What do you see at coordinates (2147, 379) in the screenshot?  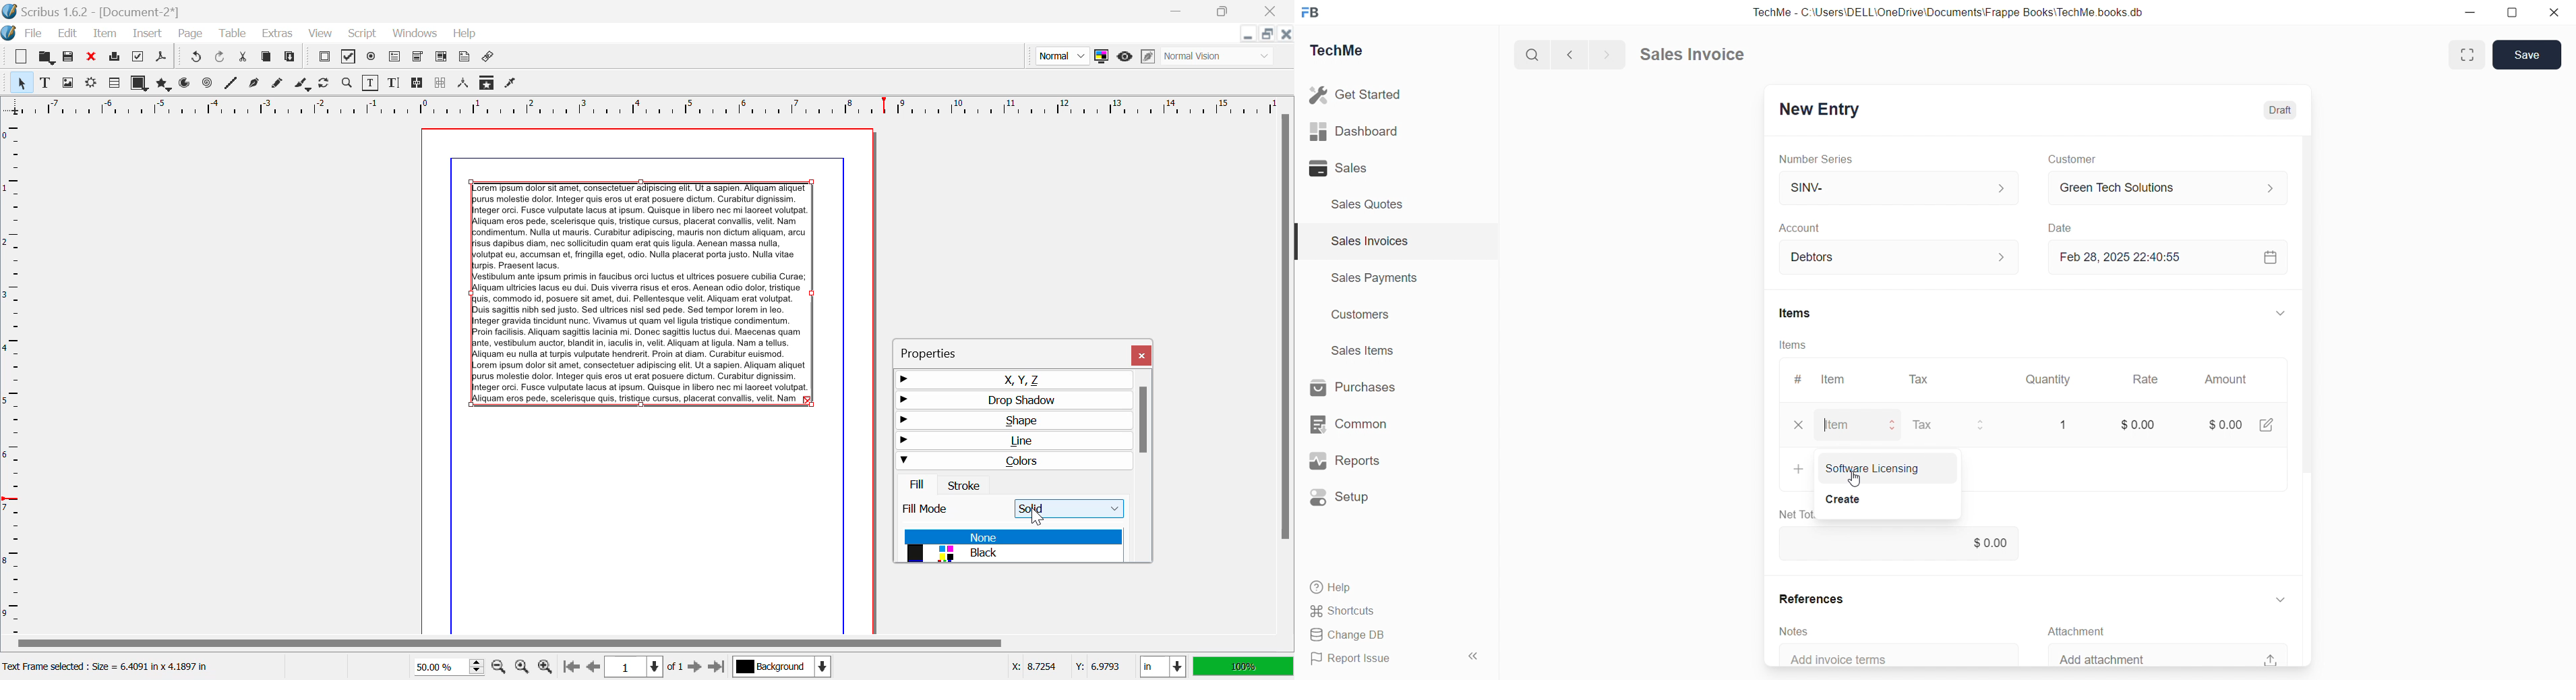 I see `Rate` at bounding box center [2147, 379].